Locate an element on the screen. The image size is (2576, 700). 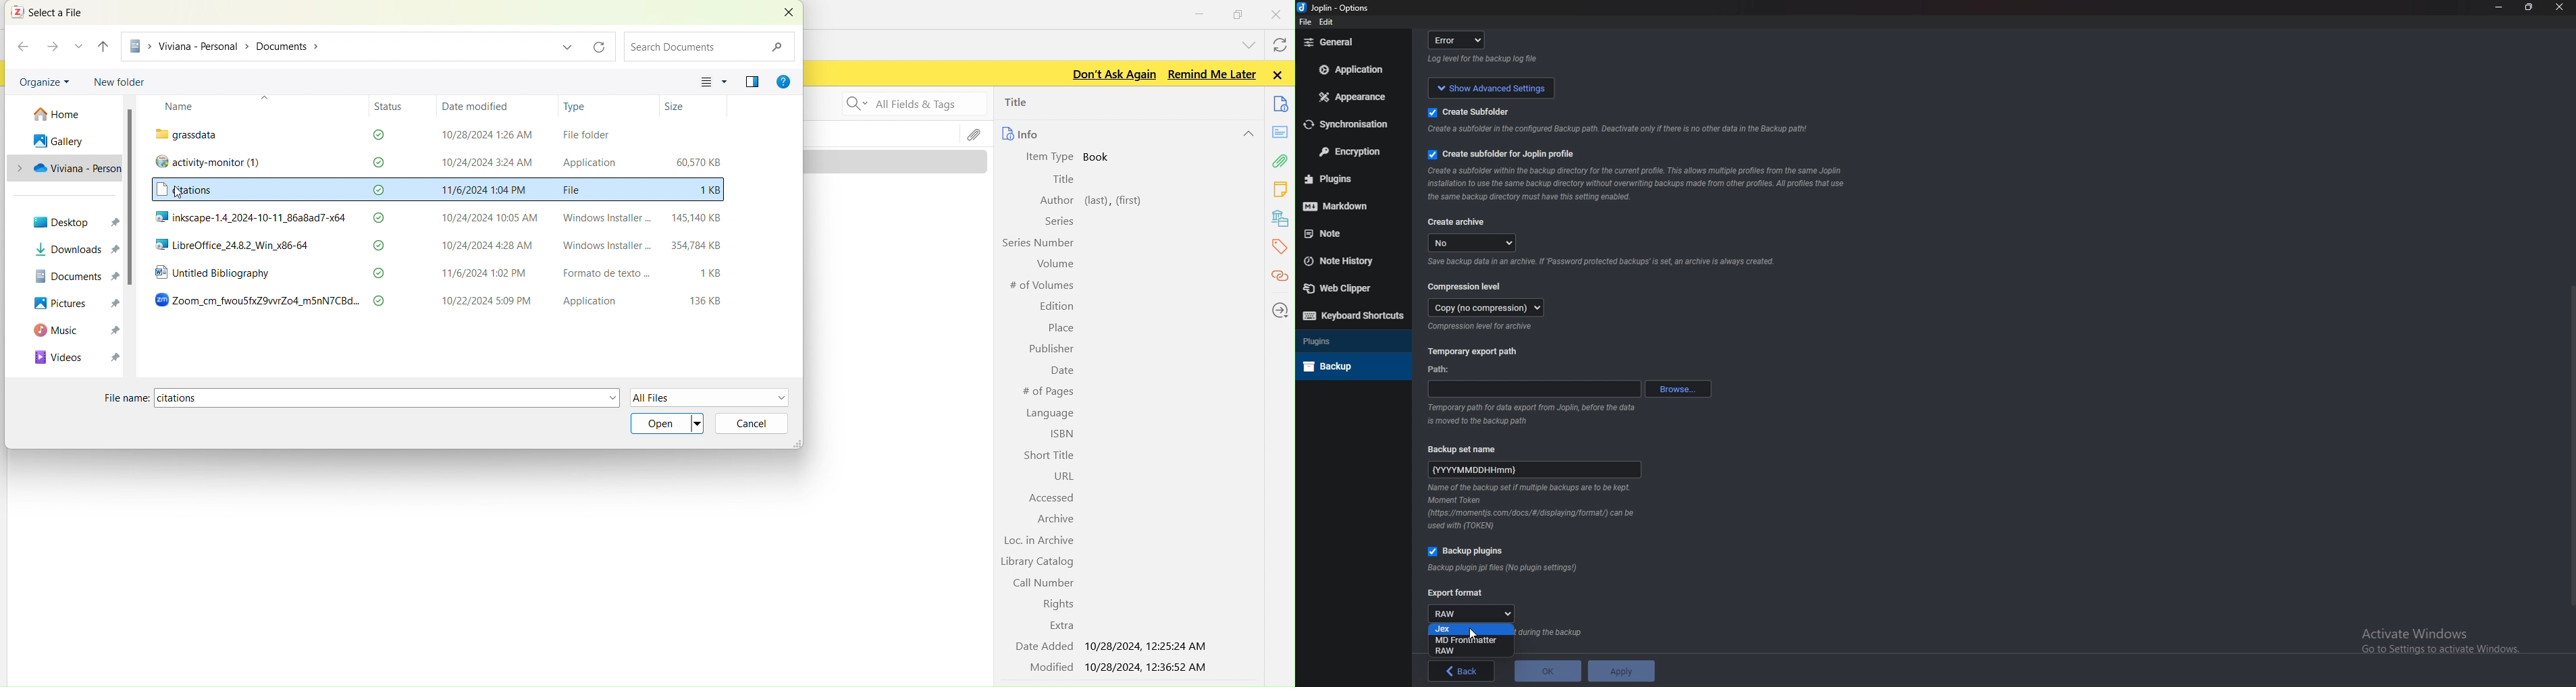
1KB is located at coordinates (702, 190).